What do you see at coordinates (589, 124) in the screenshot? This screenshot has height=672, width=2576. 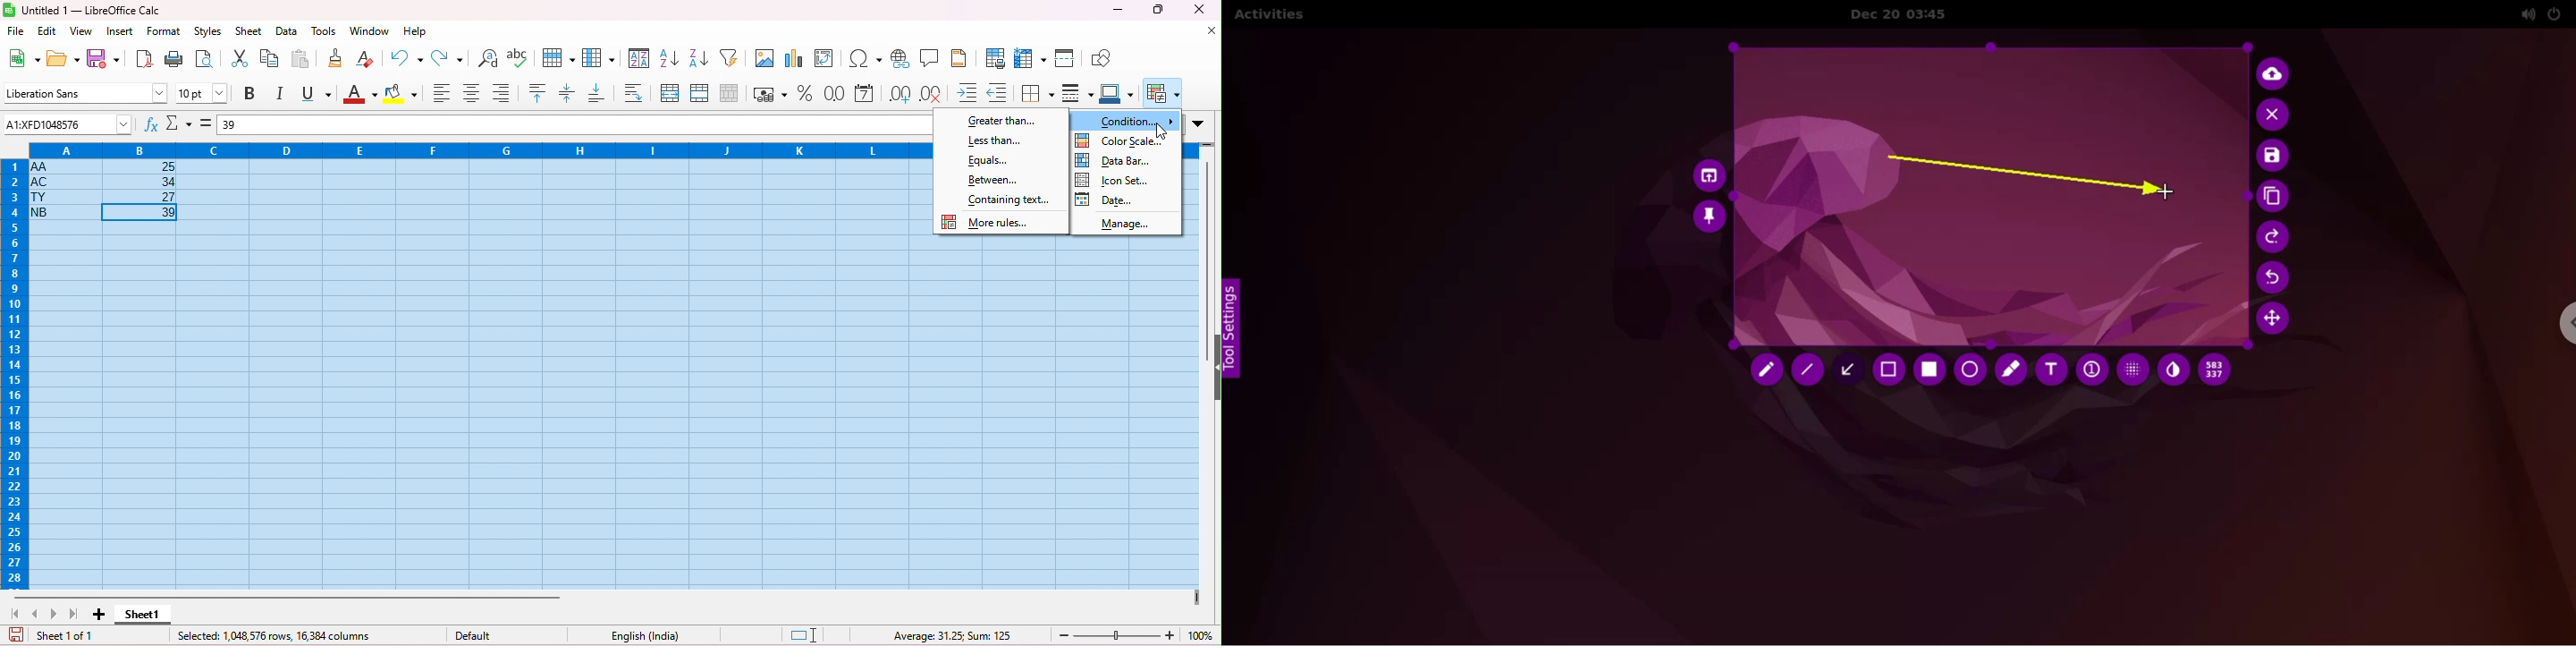 I see `formula bar` at bounding box center [589, 124].